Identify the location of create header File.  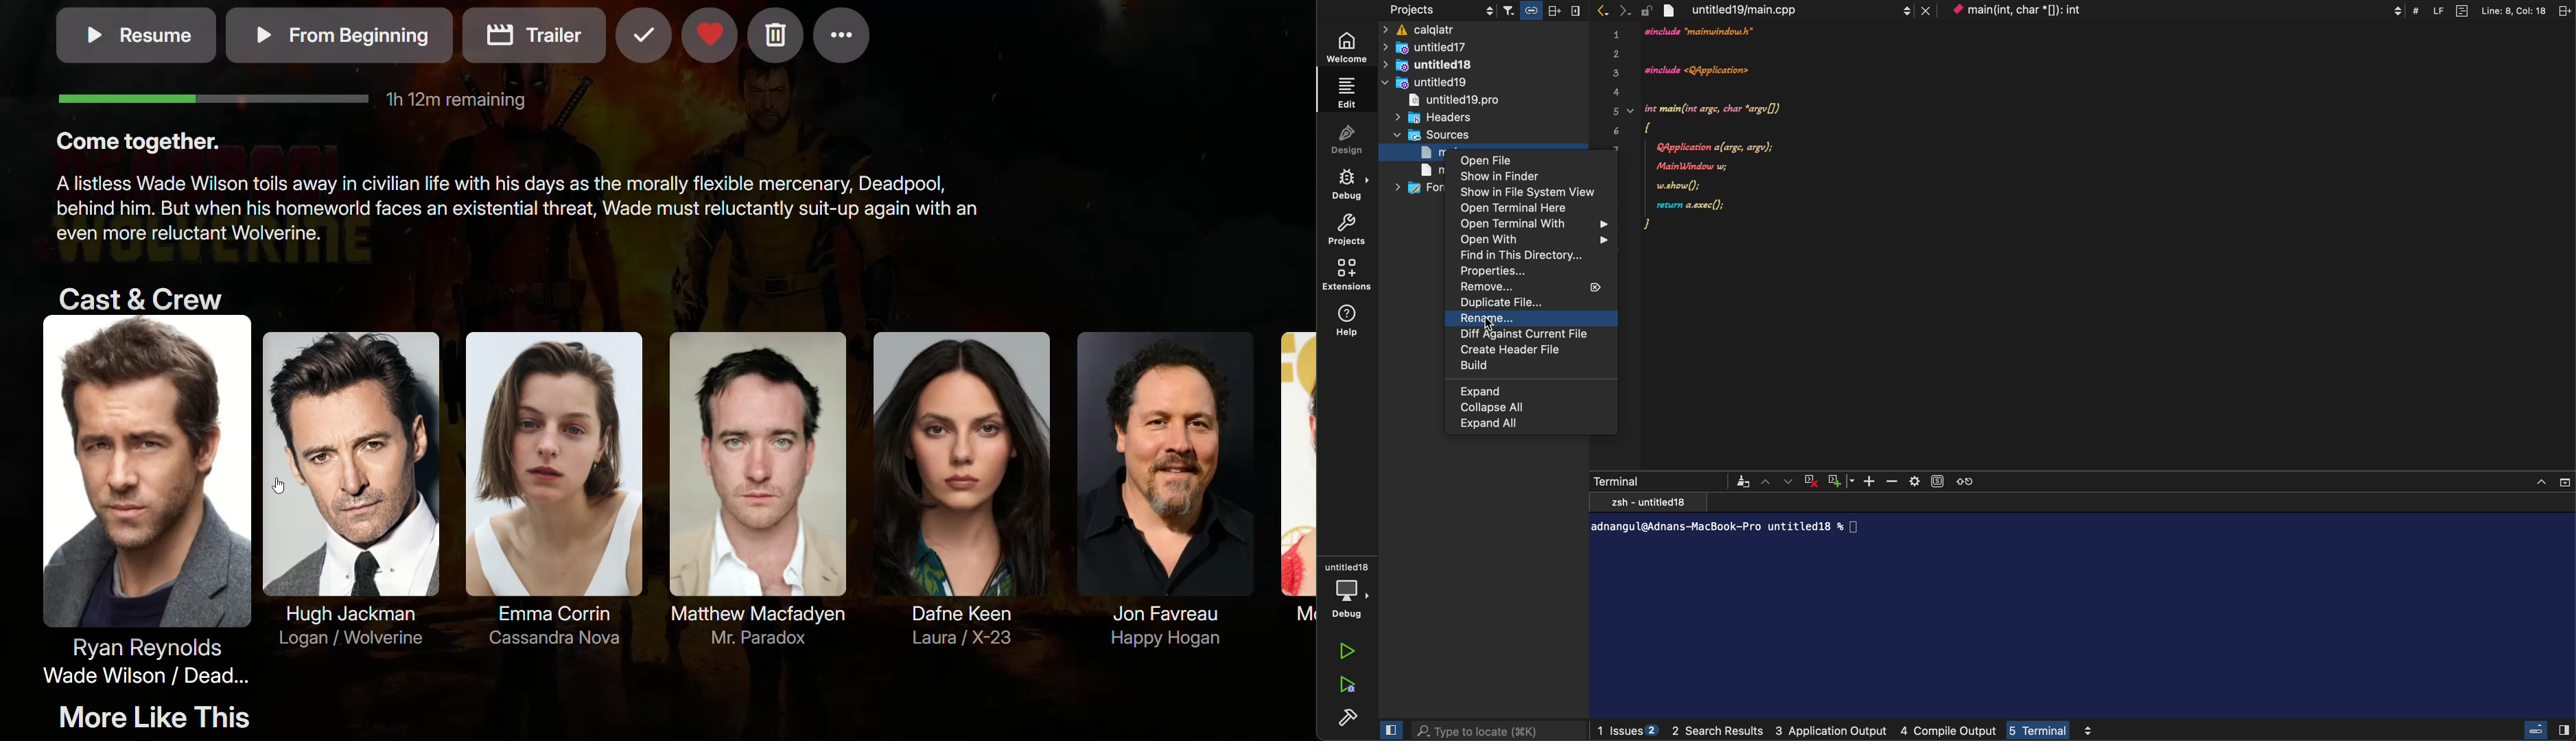
(1530, 352).